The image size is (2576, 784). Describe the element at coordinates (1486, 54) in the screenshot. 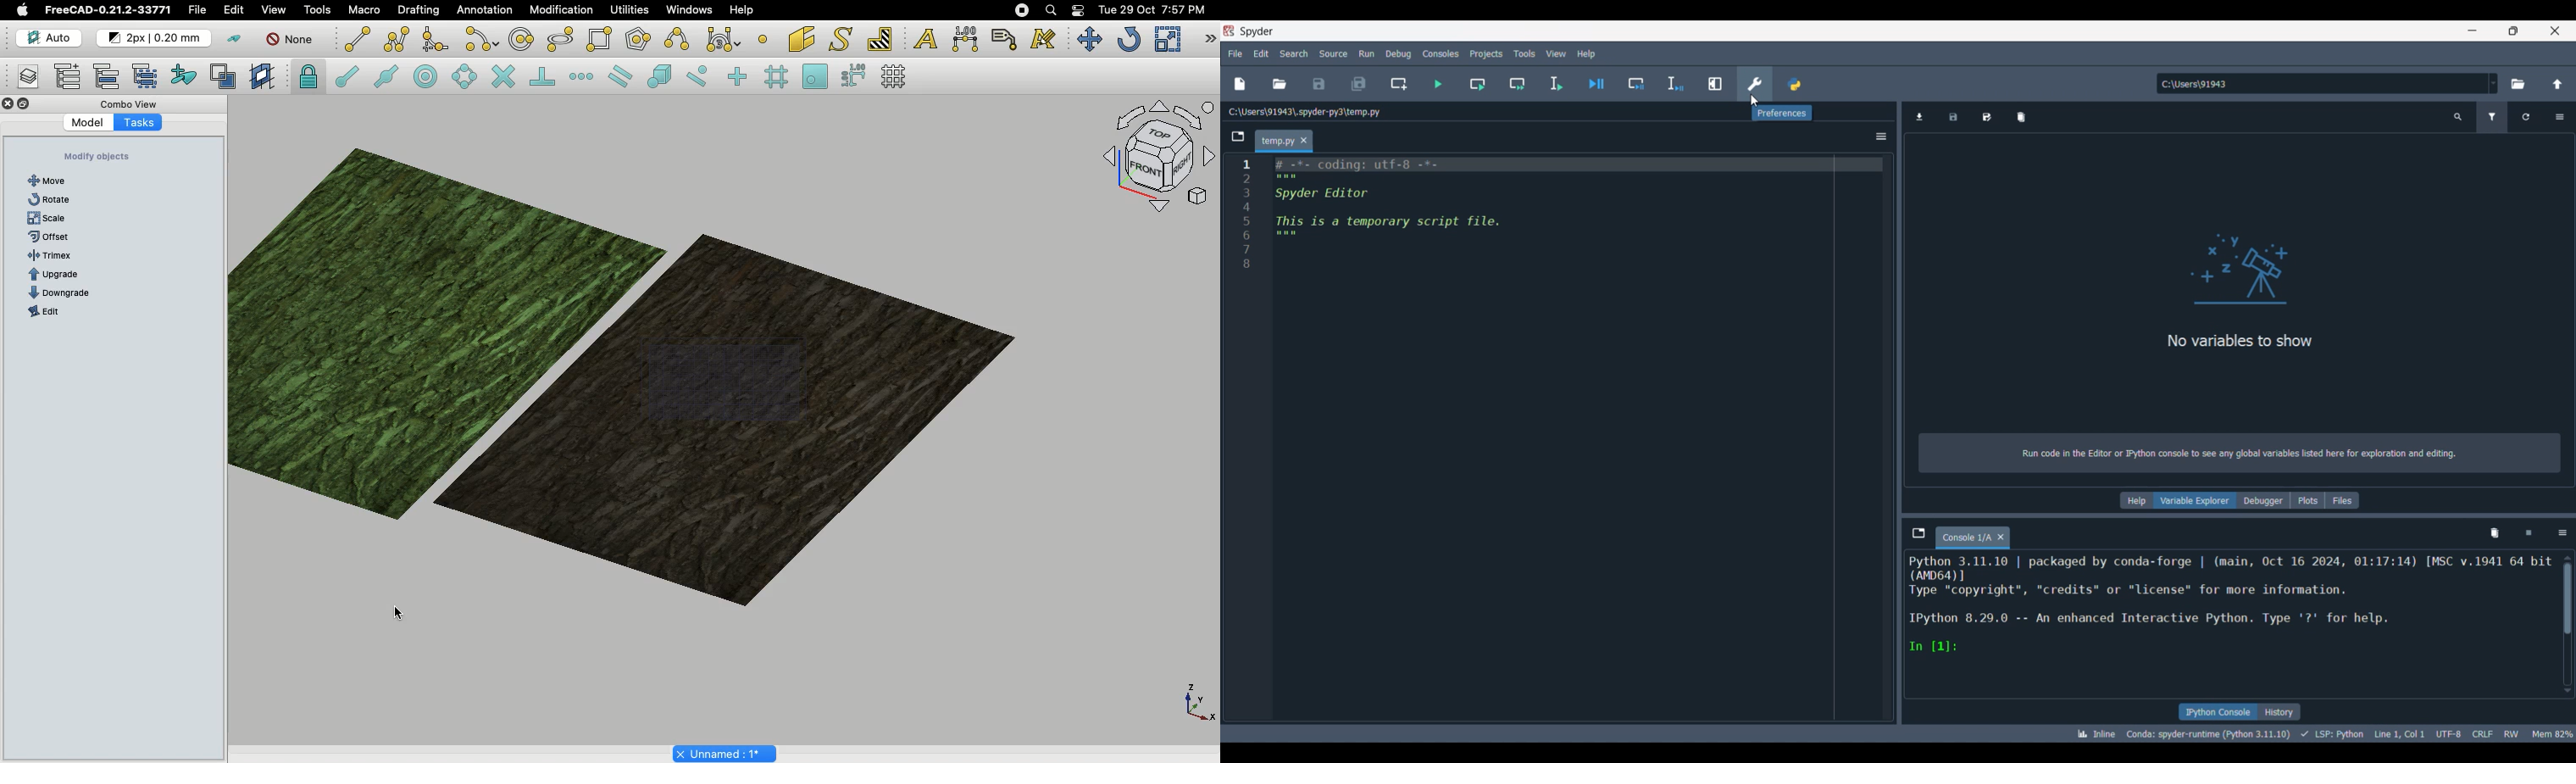

I see `Projects menu` at that location.